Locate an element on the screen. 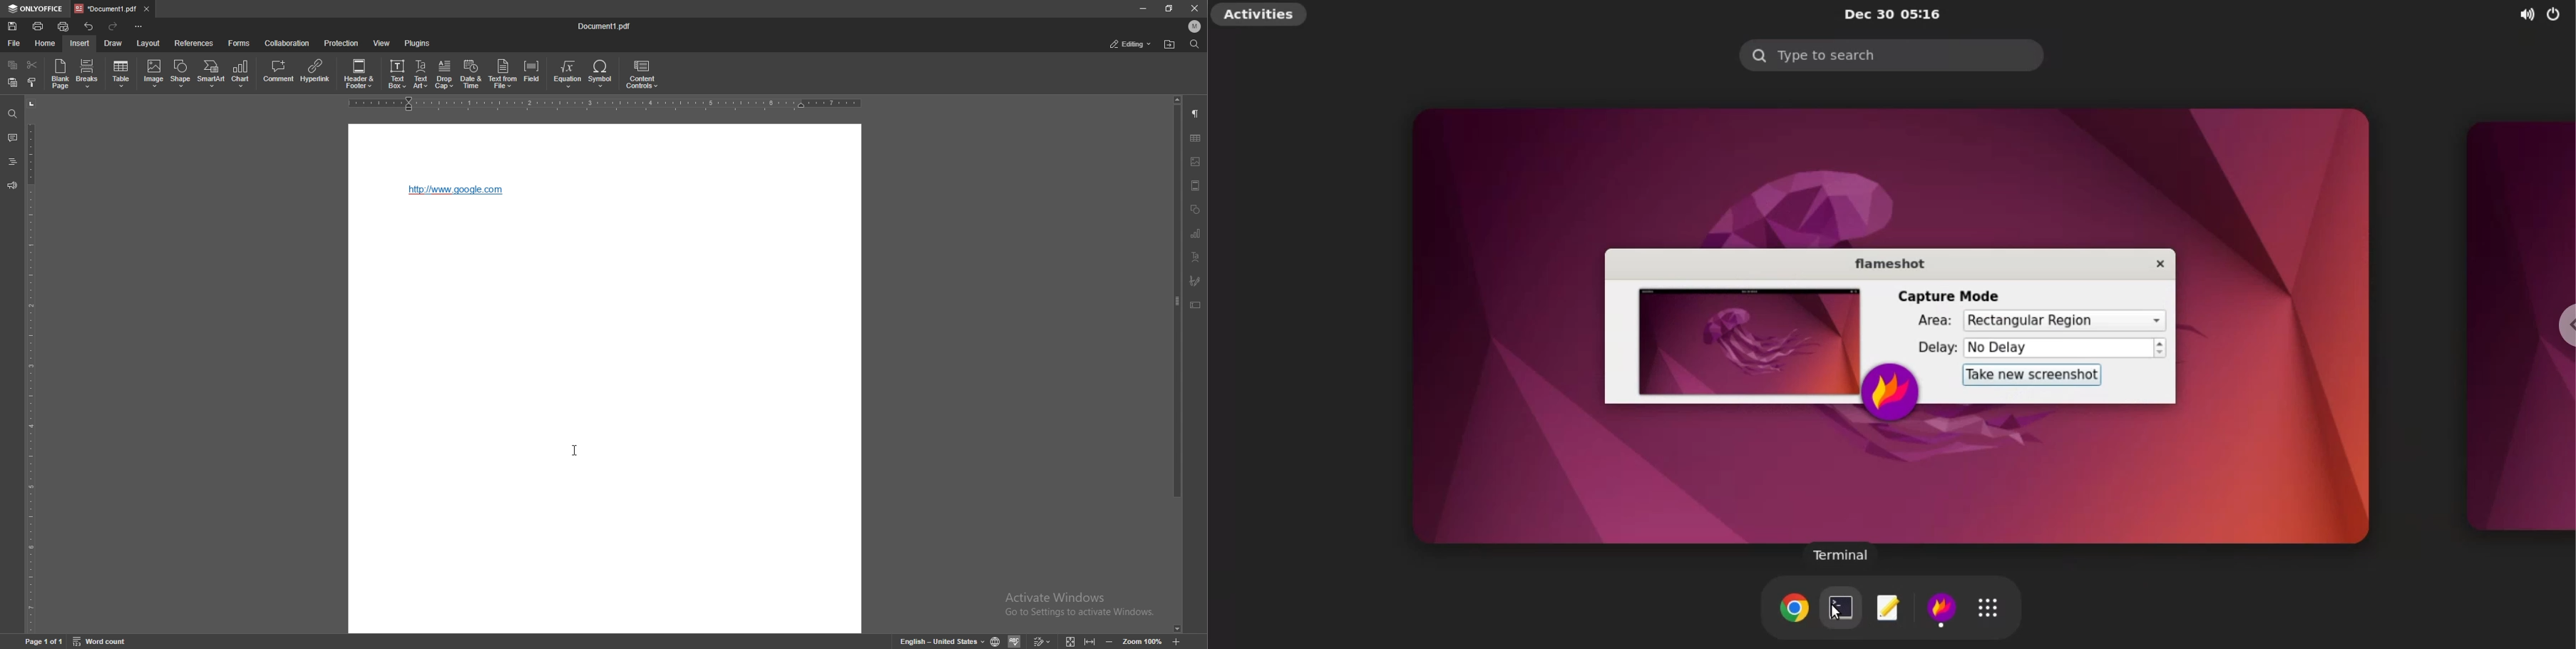  terminal is located at coordinates (1839, 608).